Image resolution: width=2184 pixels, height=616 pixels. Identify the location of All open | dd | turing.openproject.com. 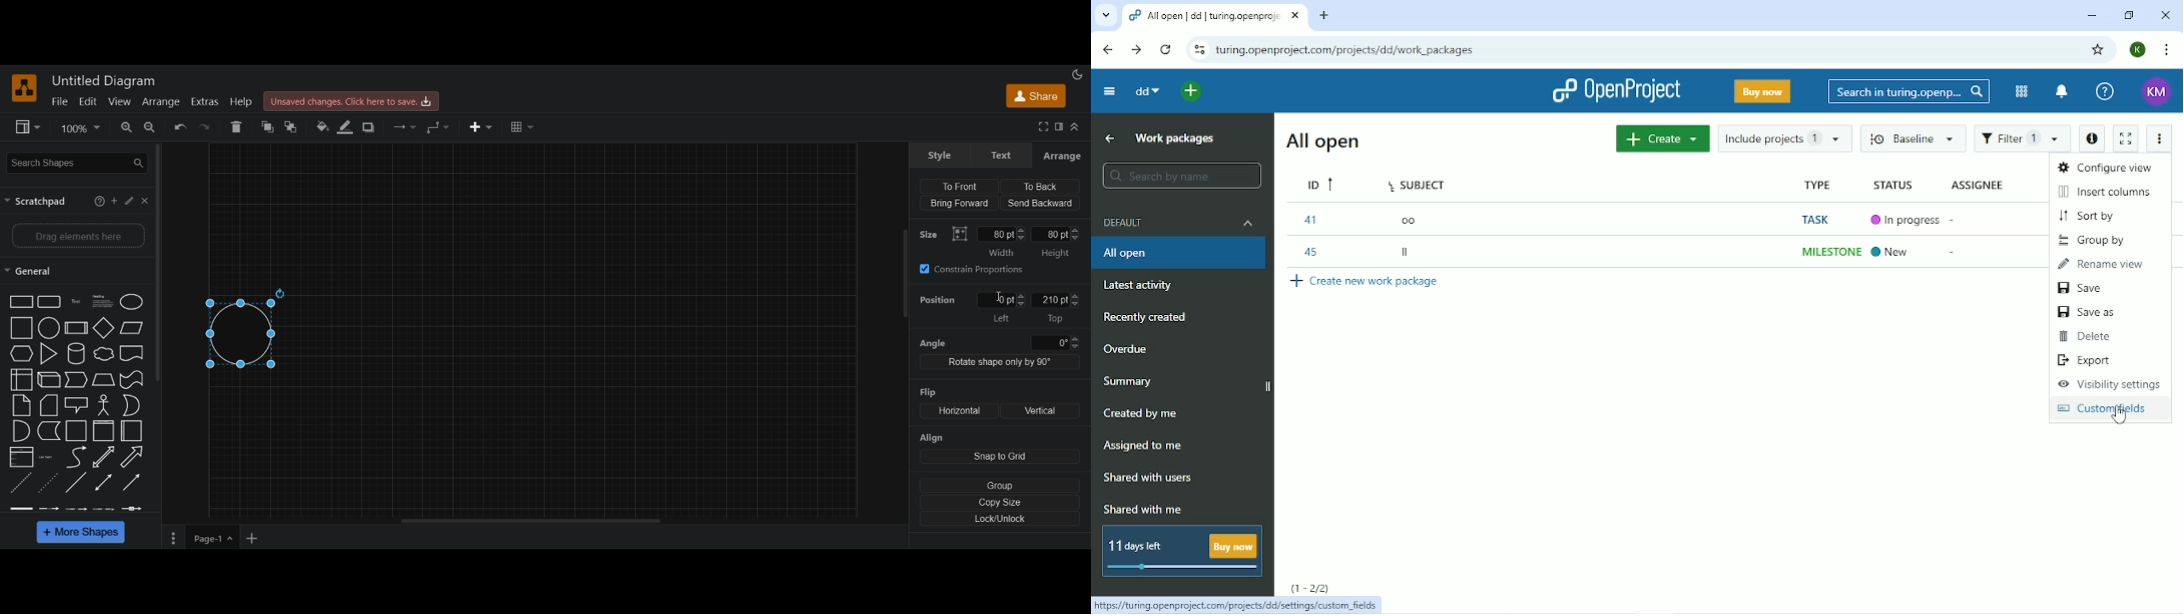
(1216, 17).